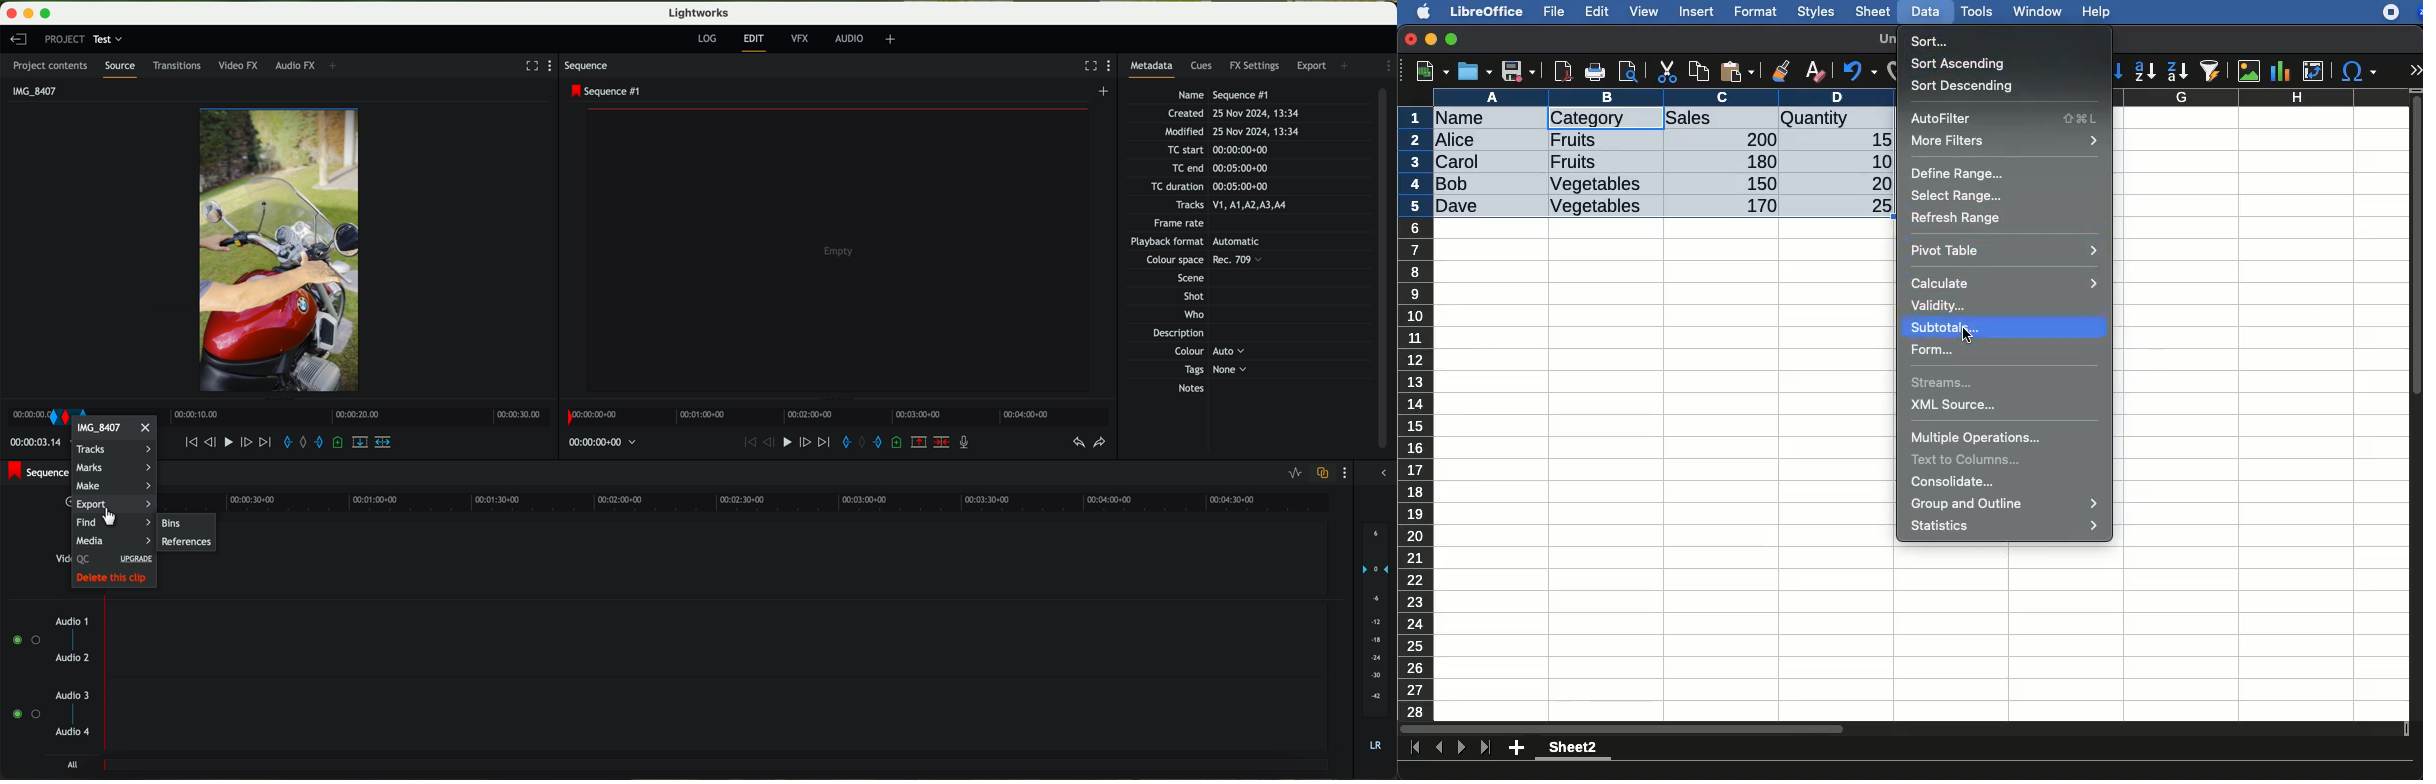 Image resolution: width=2436 pixels, height=784 pixels. Describe the element at coordinates (73, 695) in the screenshot. I see `audio 3` at that location.